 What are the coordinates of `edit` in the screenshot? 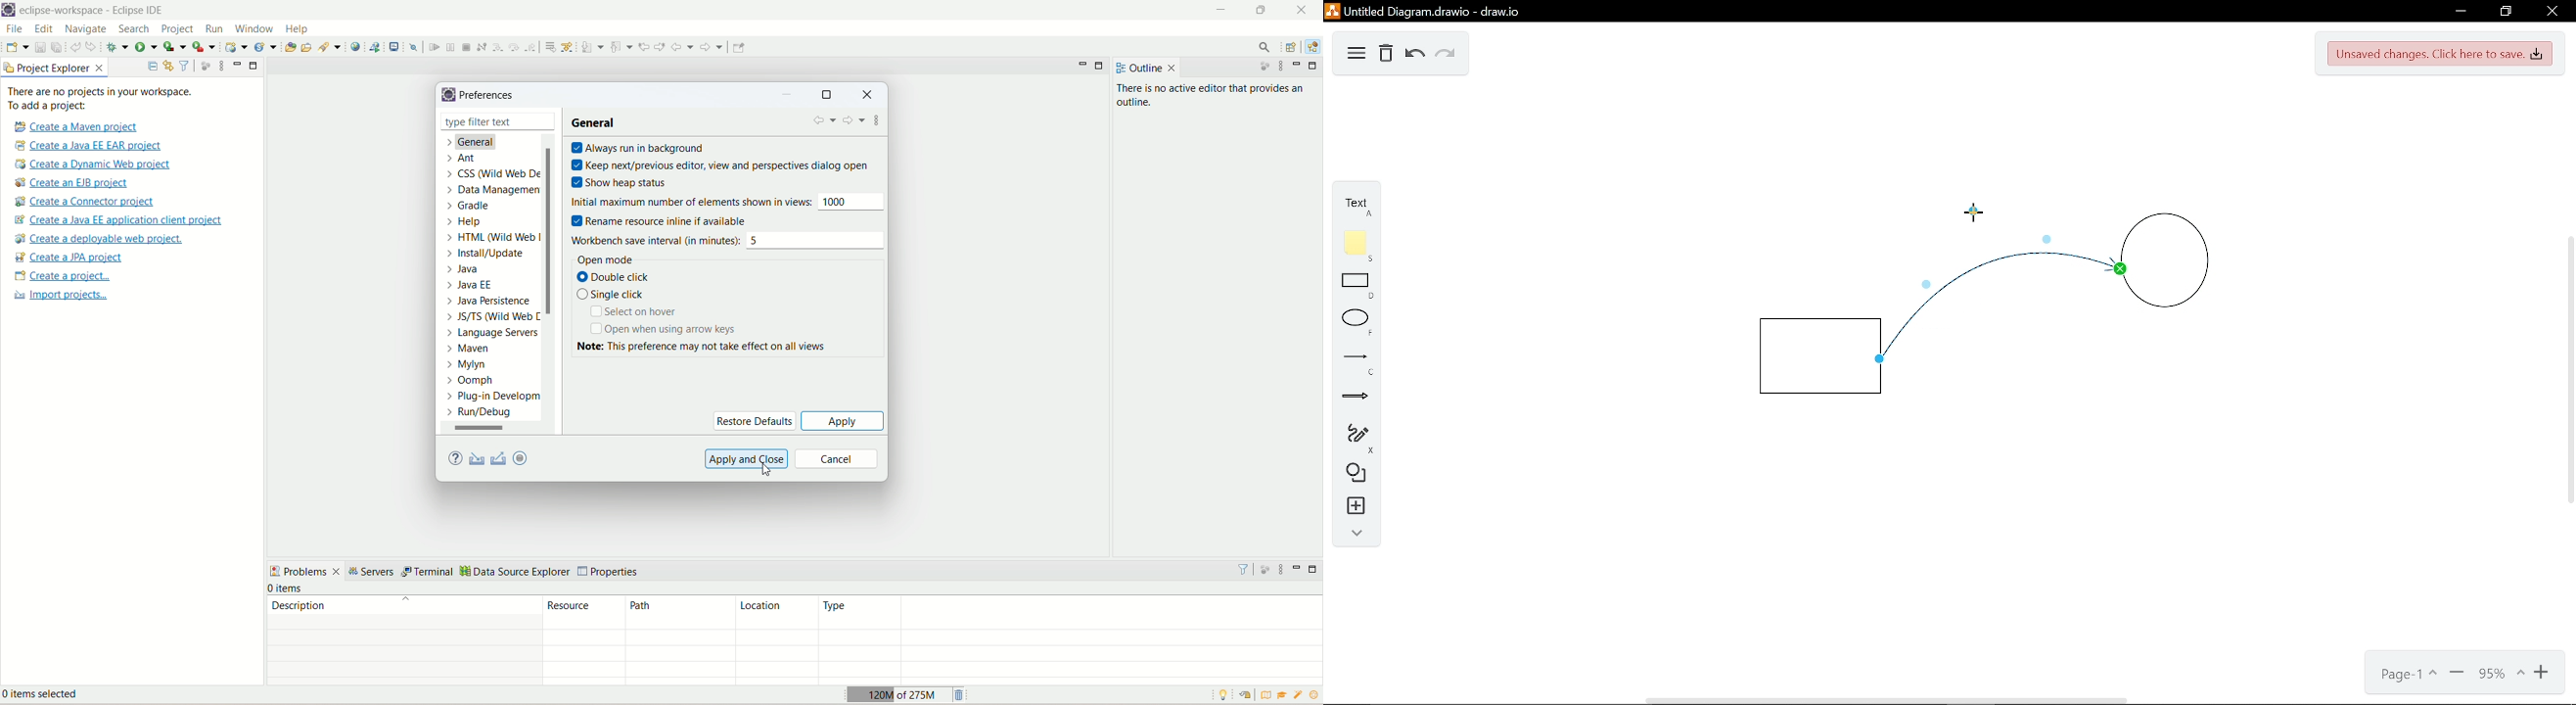 It's located at (43, 30).